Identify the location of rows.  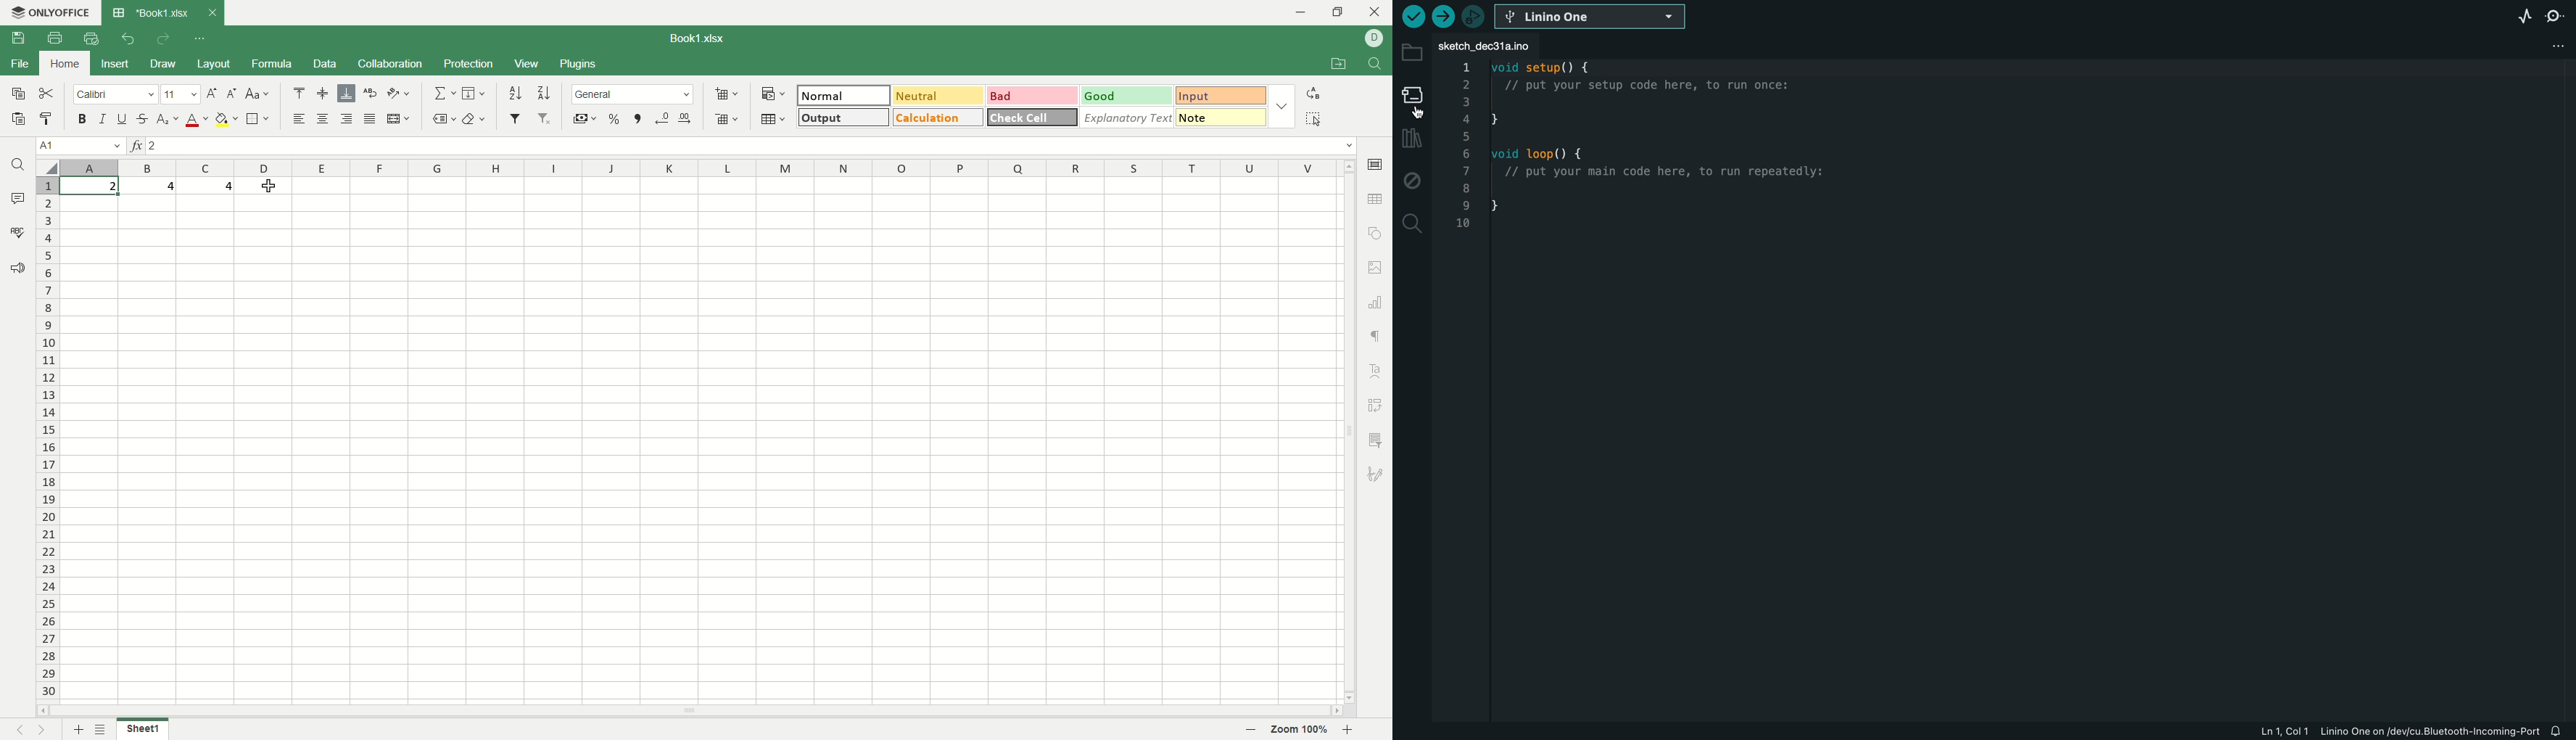
(46, 441).